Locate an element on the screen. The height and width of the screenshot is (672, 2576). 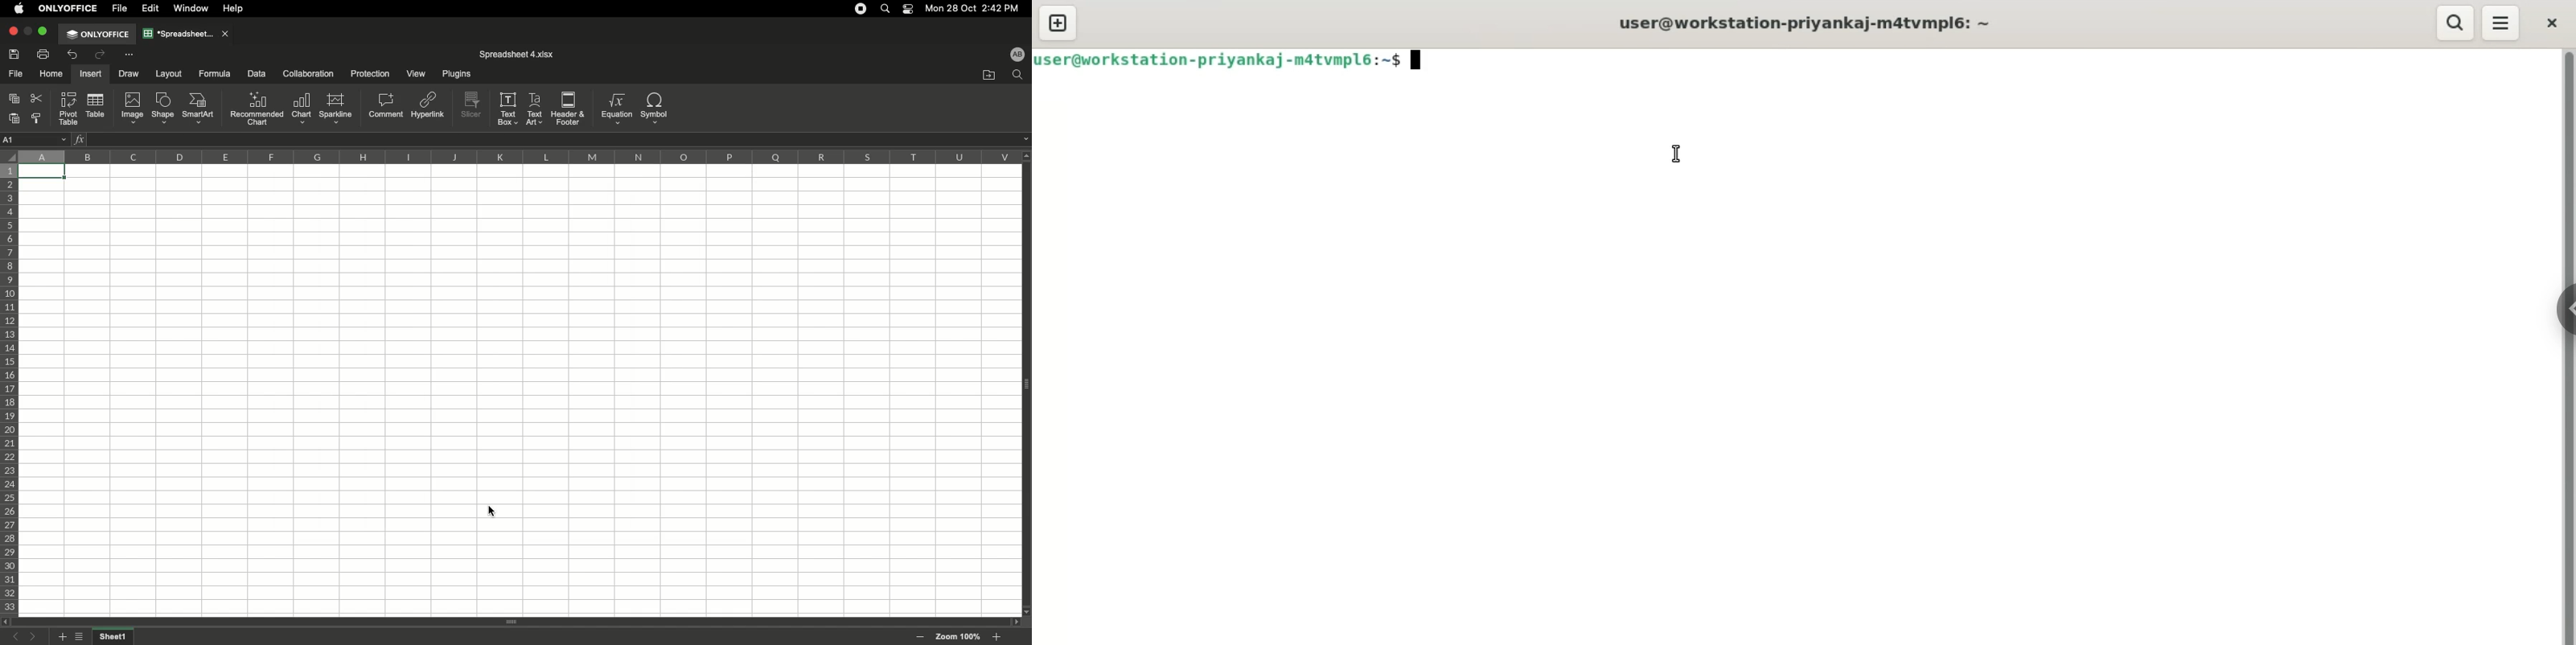
Plugins is located at coordinates (454, 75).